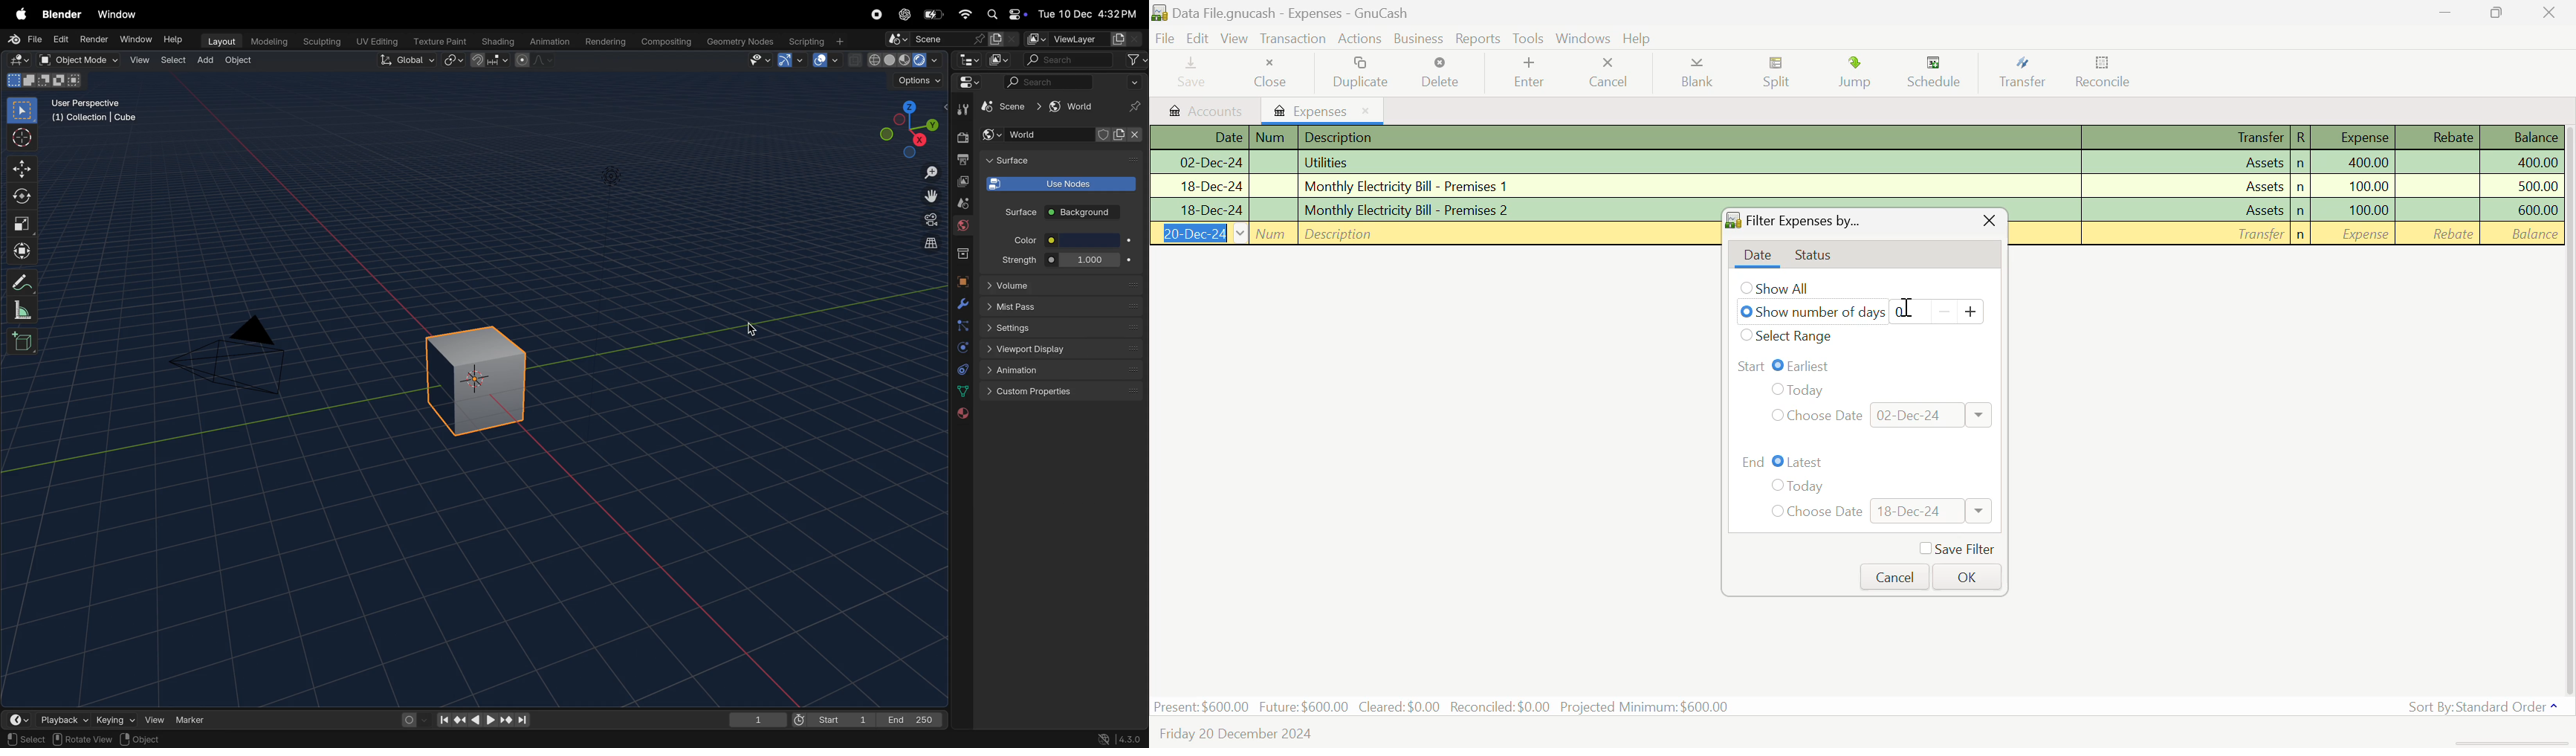  What do you see at coordinates (1066, 135) in the screenshot?
I see `World` at bounding box center [1066, 135].